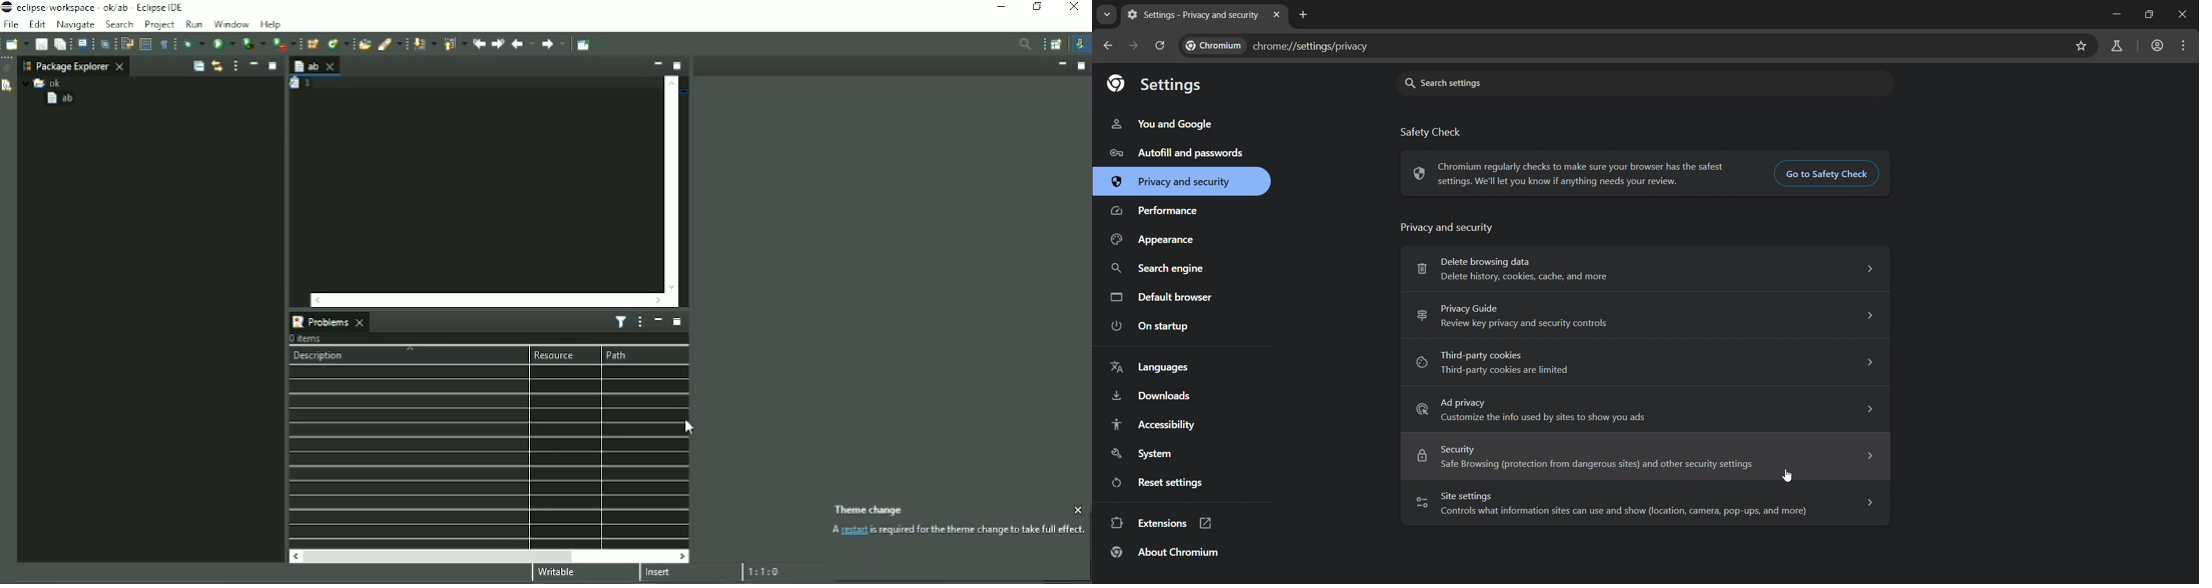 This screenshot has height=588, width=2212. Describe the element at coordinates (1160, 126) in the screenshot. I see `You and google` at that location.